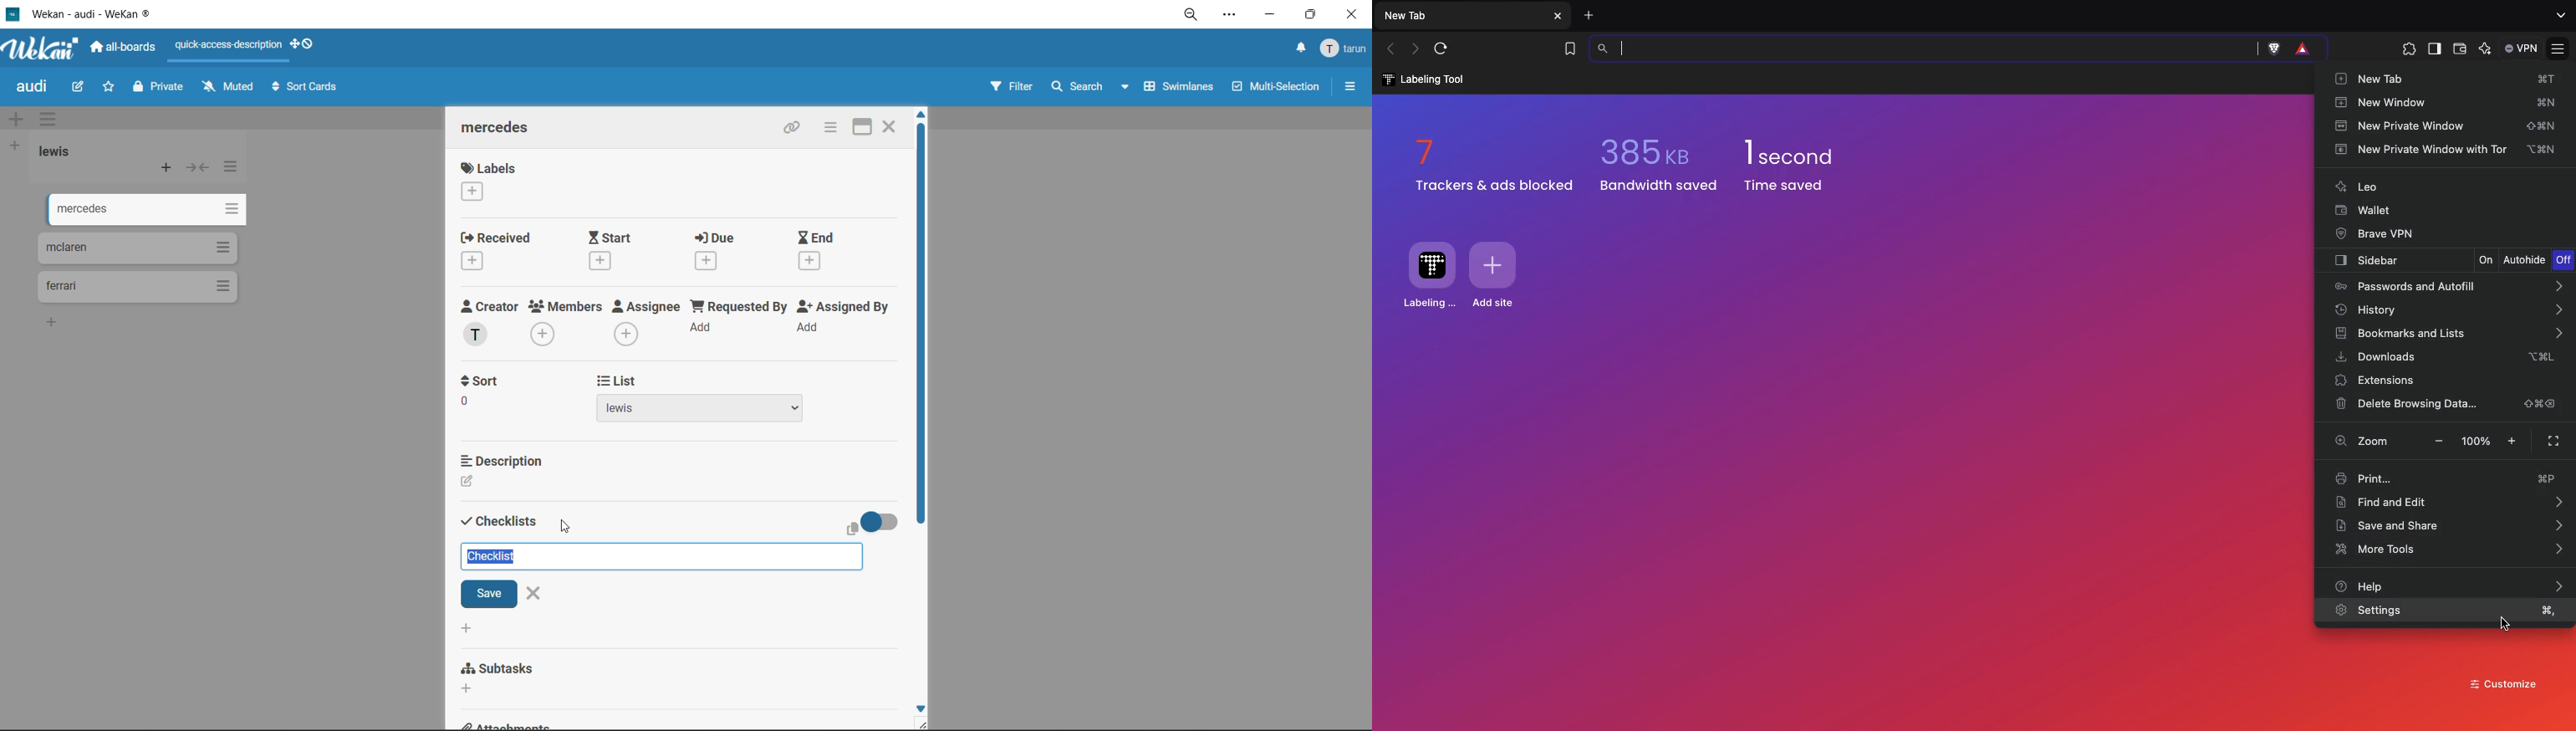 The width and height of the screenshot is (2576, 756). I want to click on private, so click(159, 89).